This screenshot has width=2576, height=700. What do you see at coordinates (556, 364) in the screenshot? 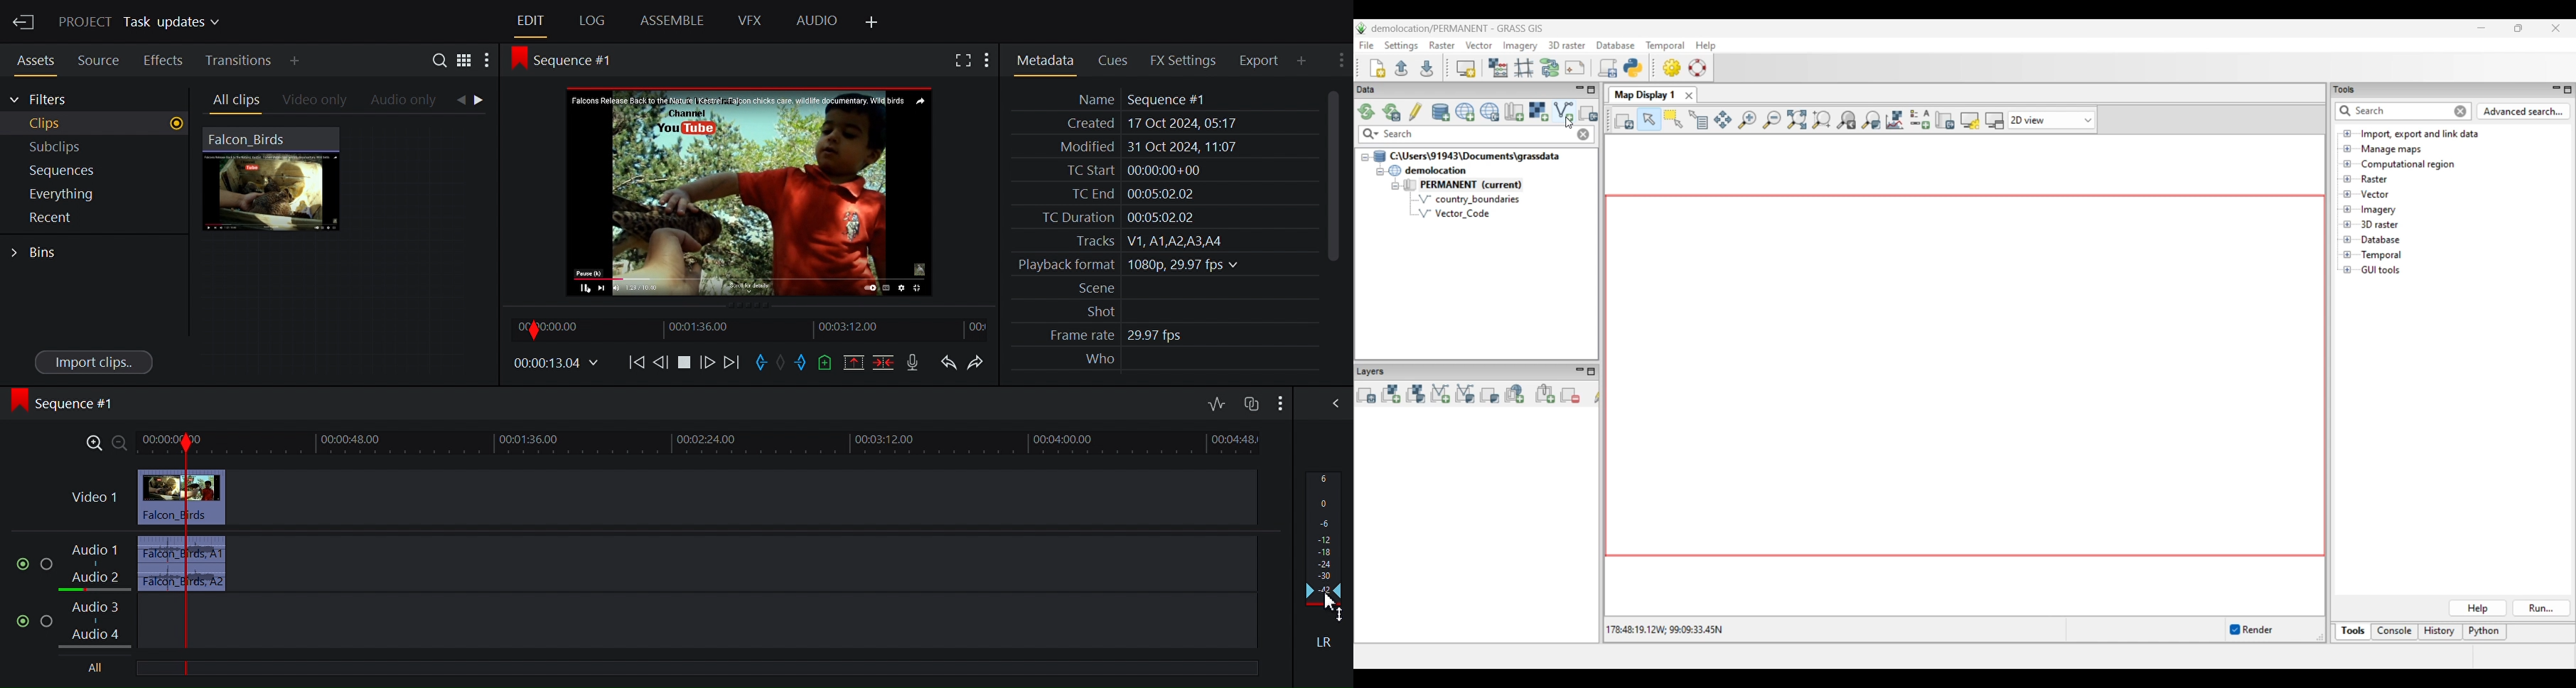
I see `00.00.13.04` at bounding box center [556, 364].